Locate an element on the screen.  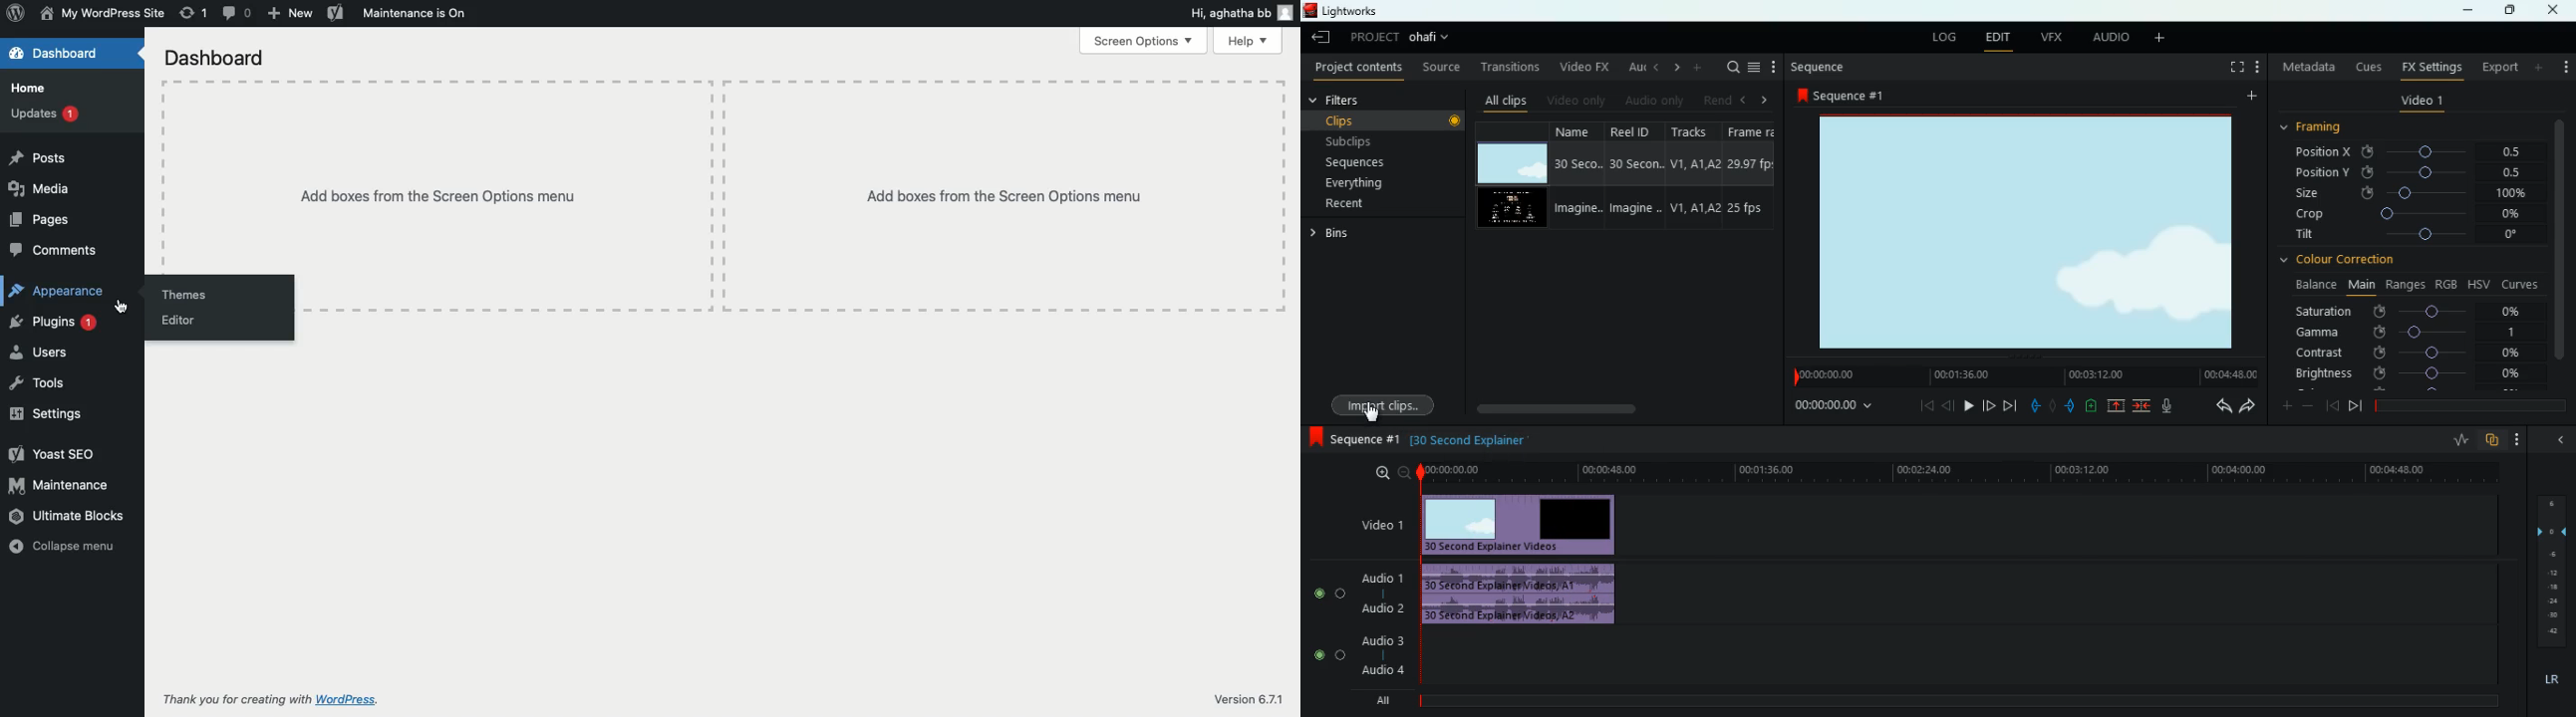
audio 3 is located at coordinates (1377, 639).